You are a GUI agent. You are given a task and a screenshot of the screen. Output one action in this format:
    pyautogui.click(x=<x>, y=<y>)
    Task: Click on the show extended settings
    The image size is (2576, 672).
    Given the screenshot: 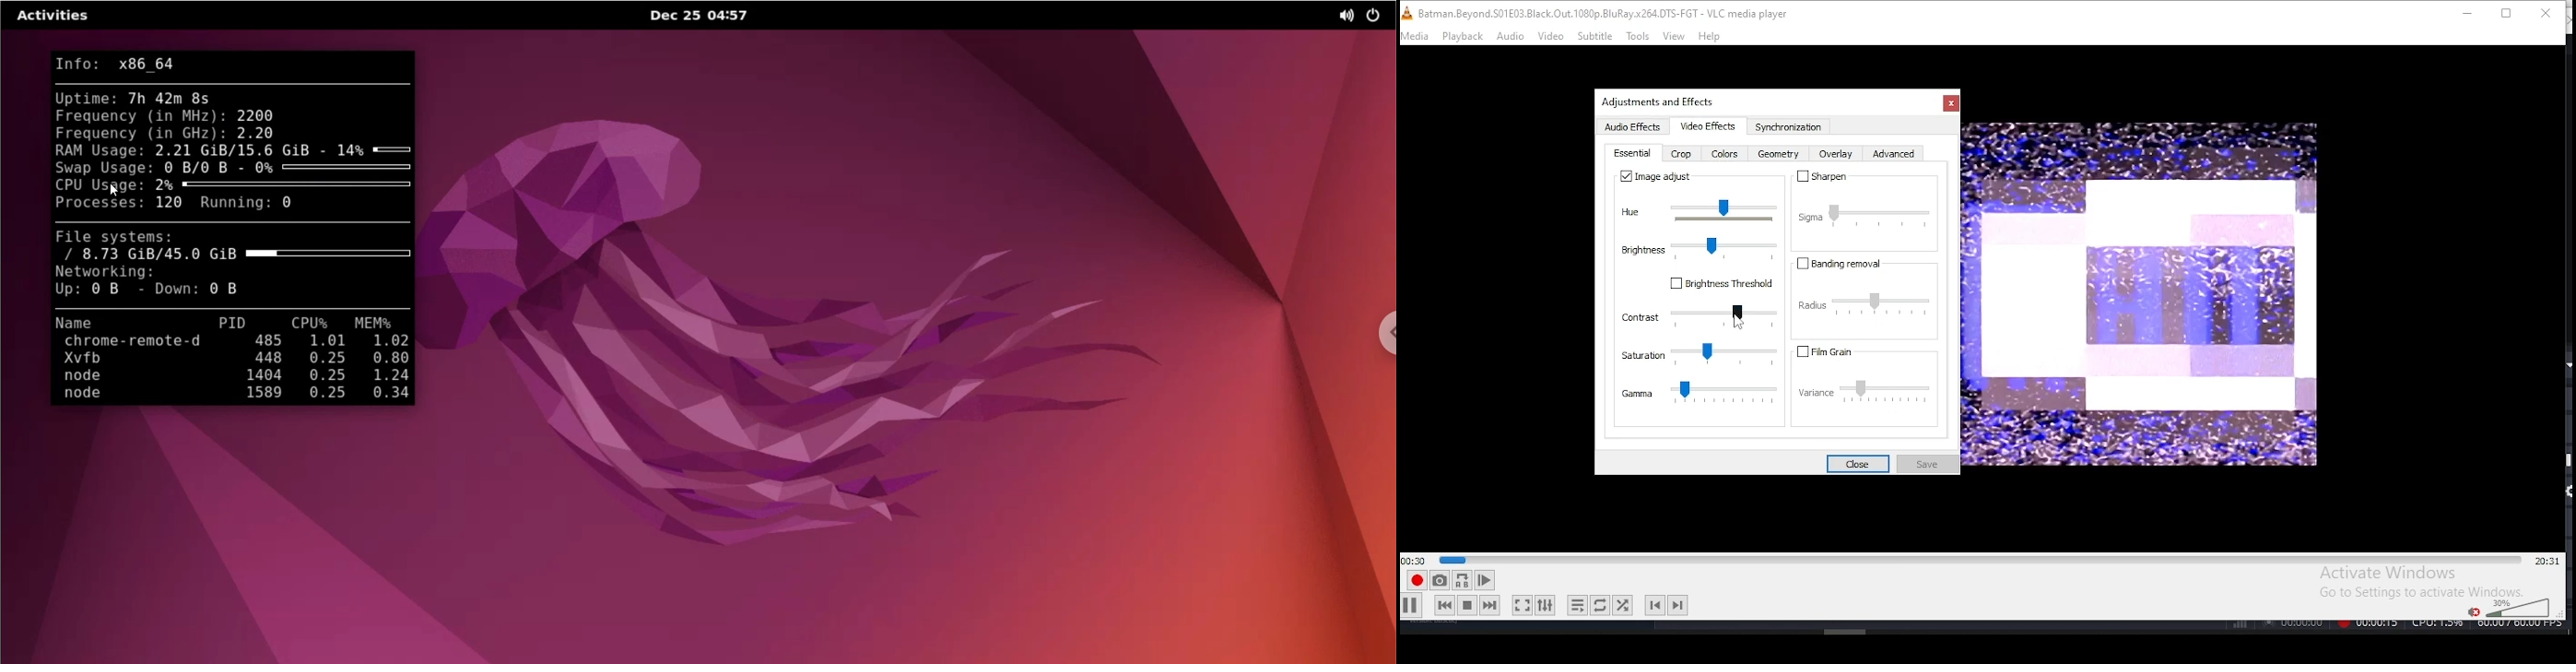 What is the action you would take?
    pyautogui.click(x=1547, y=606)
    